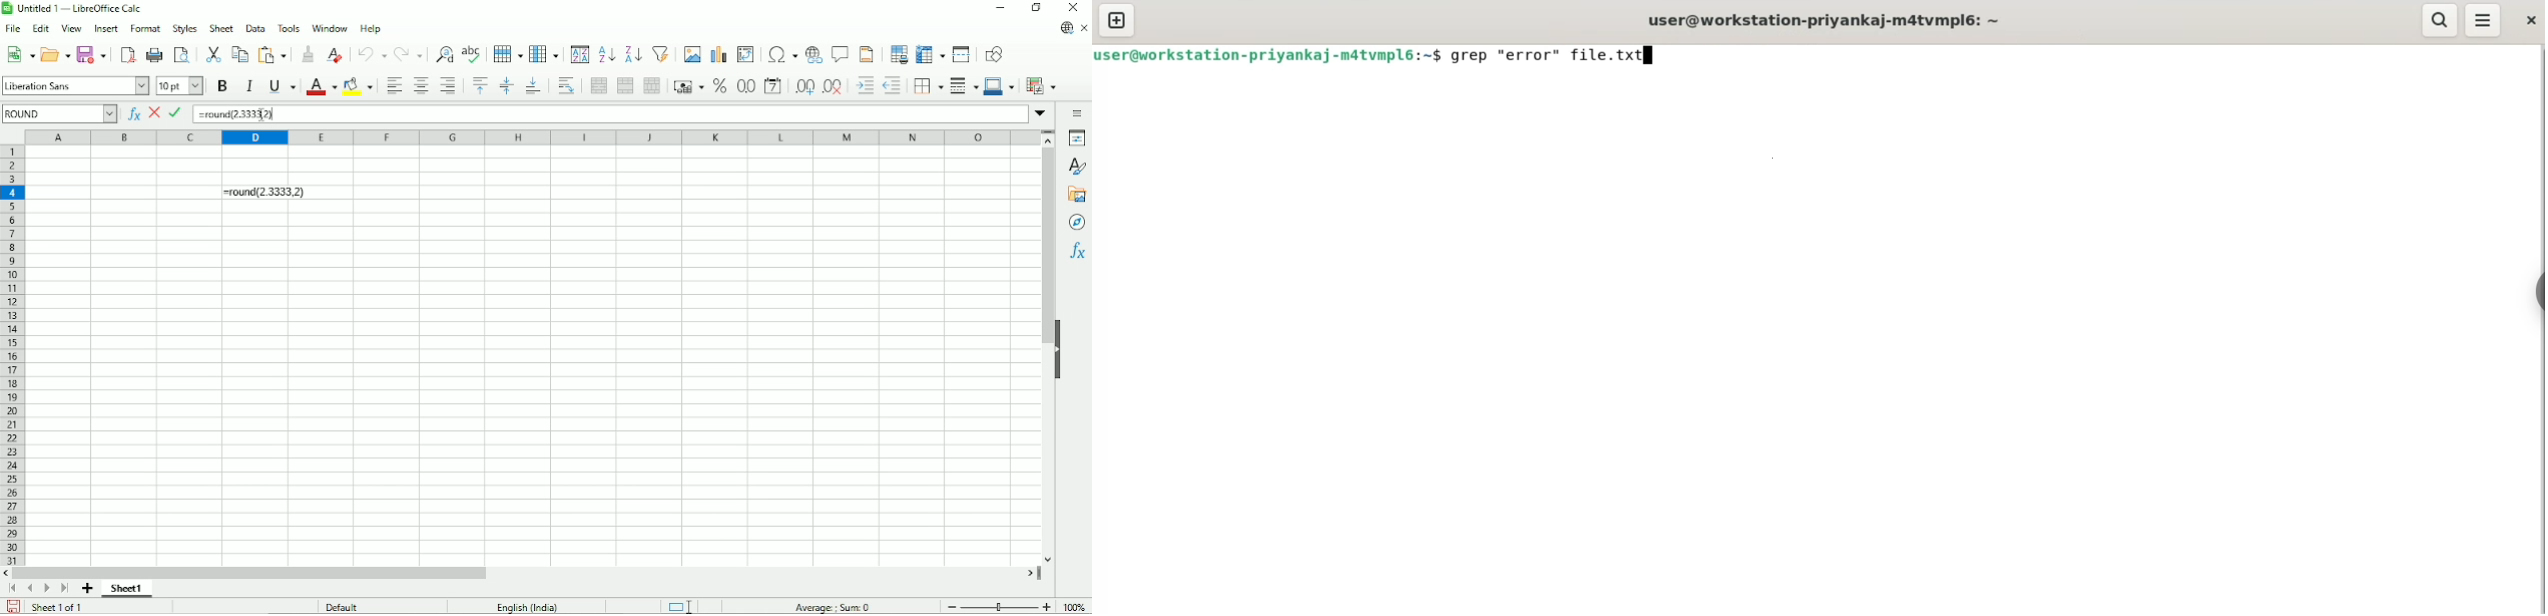  I want to click on Align bottom, so click(534, 86).